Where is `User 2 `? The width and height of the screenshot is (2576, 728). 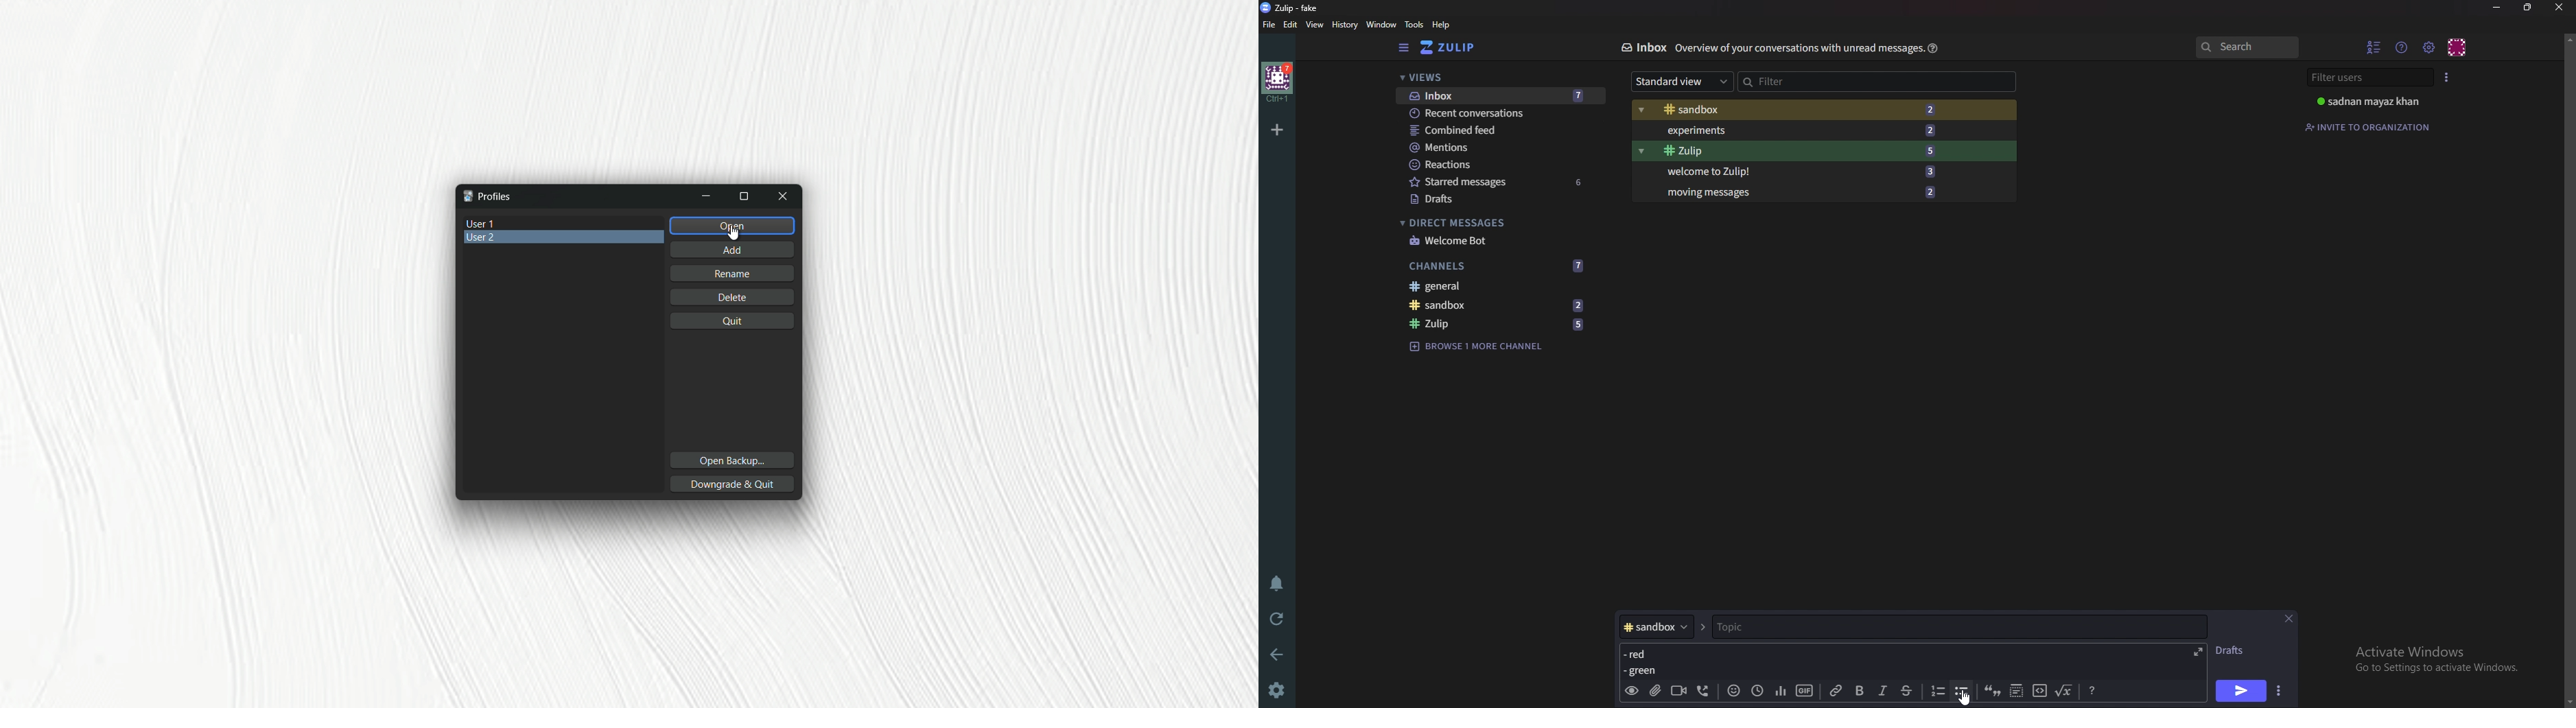 User 2  is located at coordinates (564, 240).